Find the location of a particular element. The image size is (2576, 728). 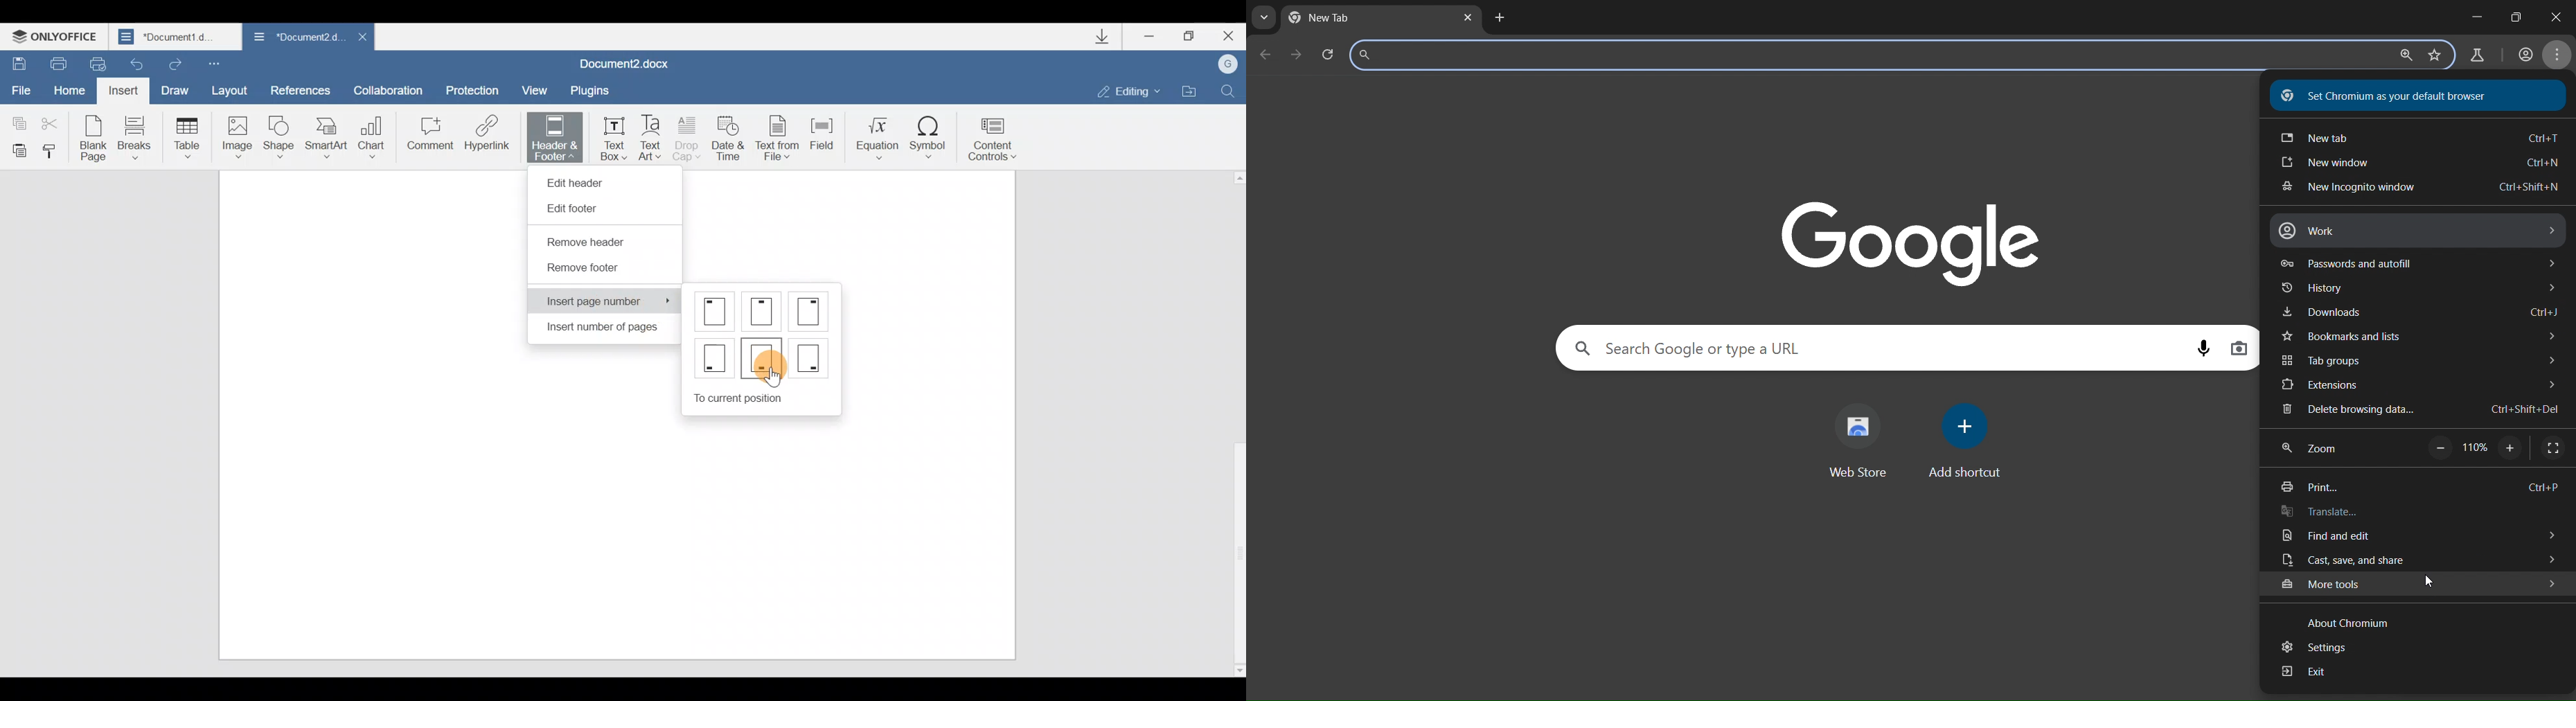

translate is located at coordinates (2322, 513).